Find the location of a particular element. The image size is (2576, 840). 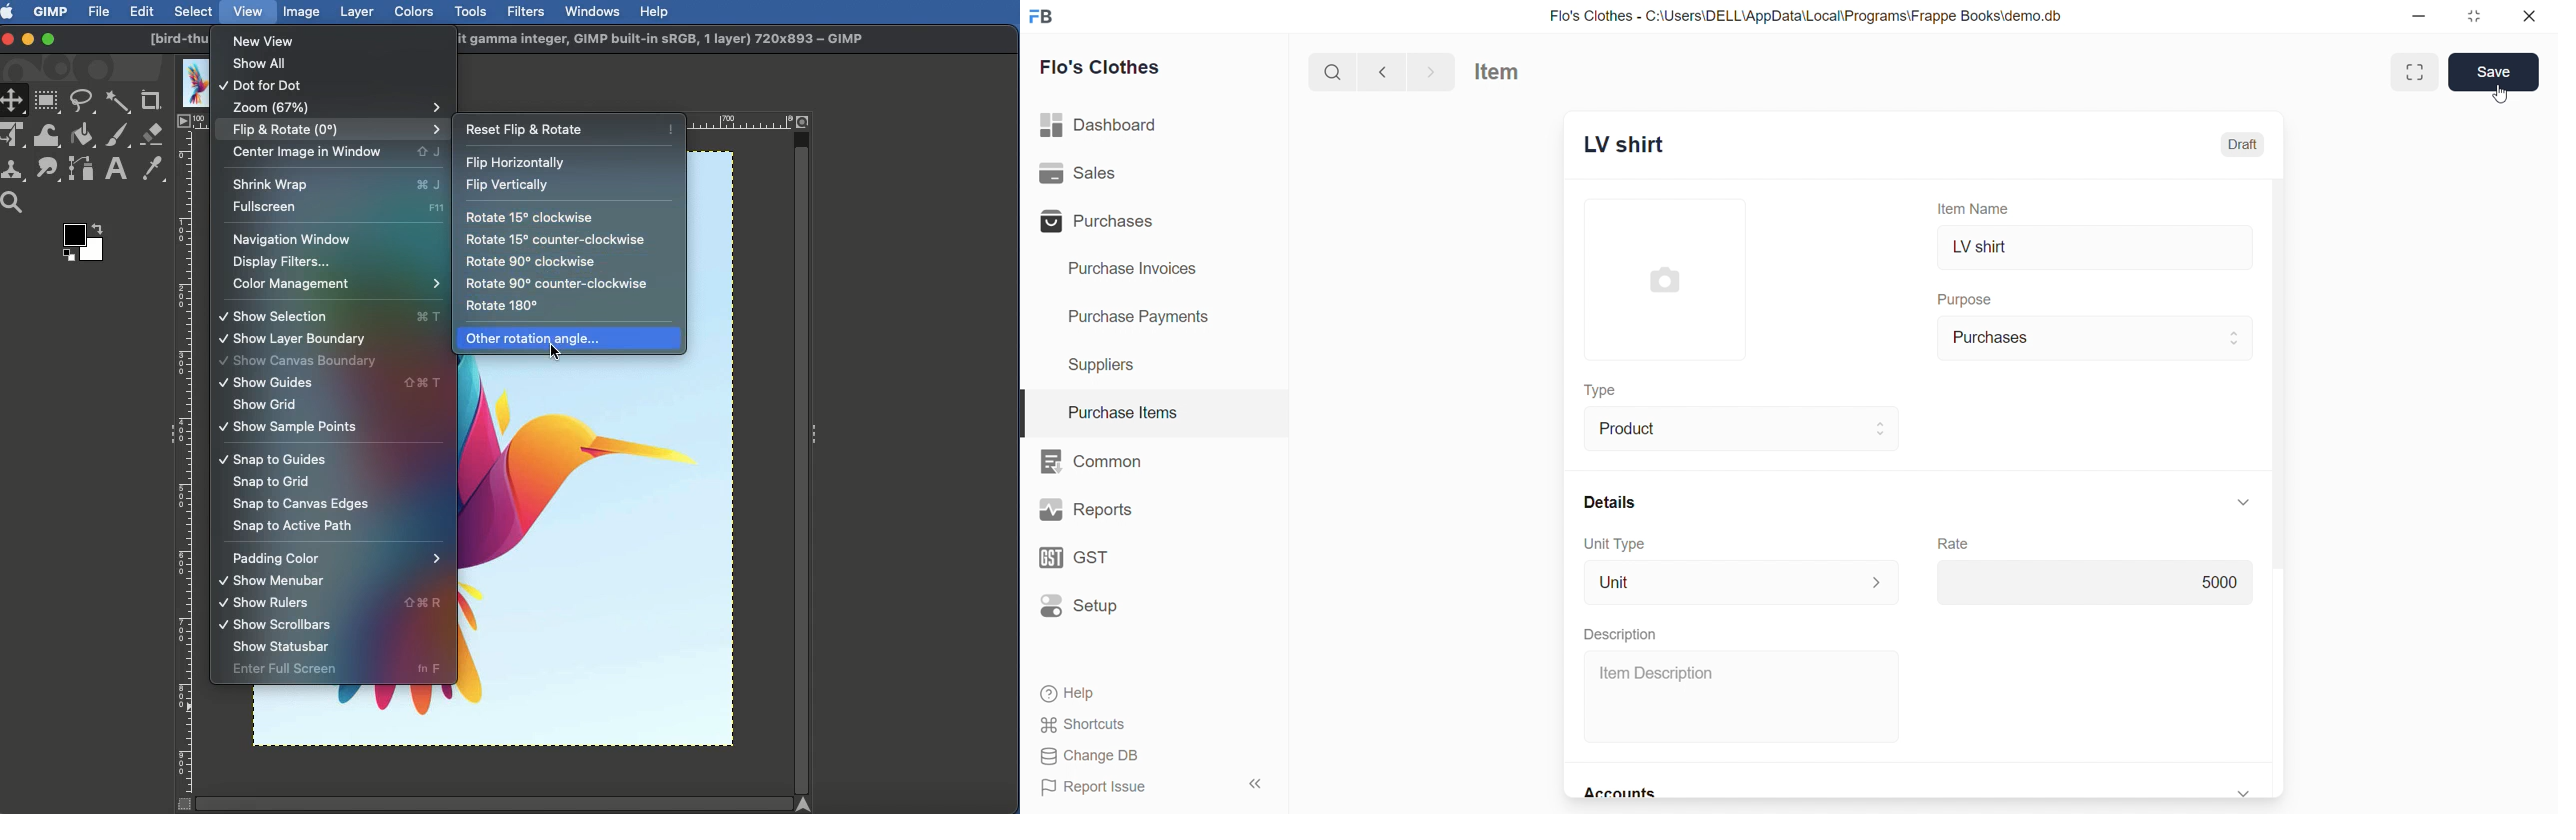

Unit Type is located at coordinates (1613, 544).